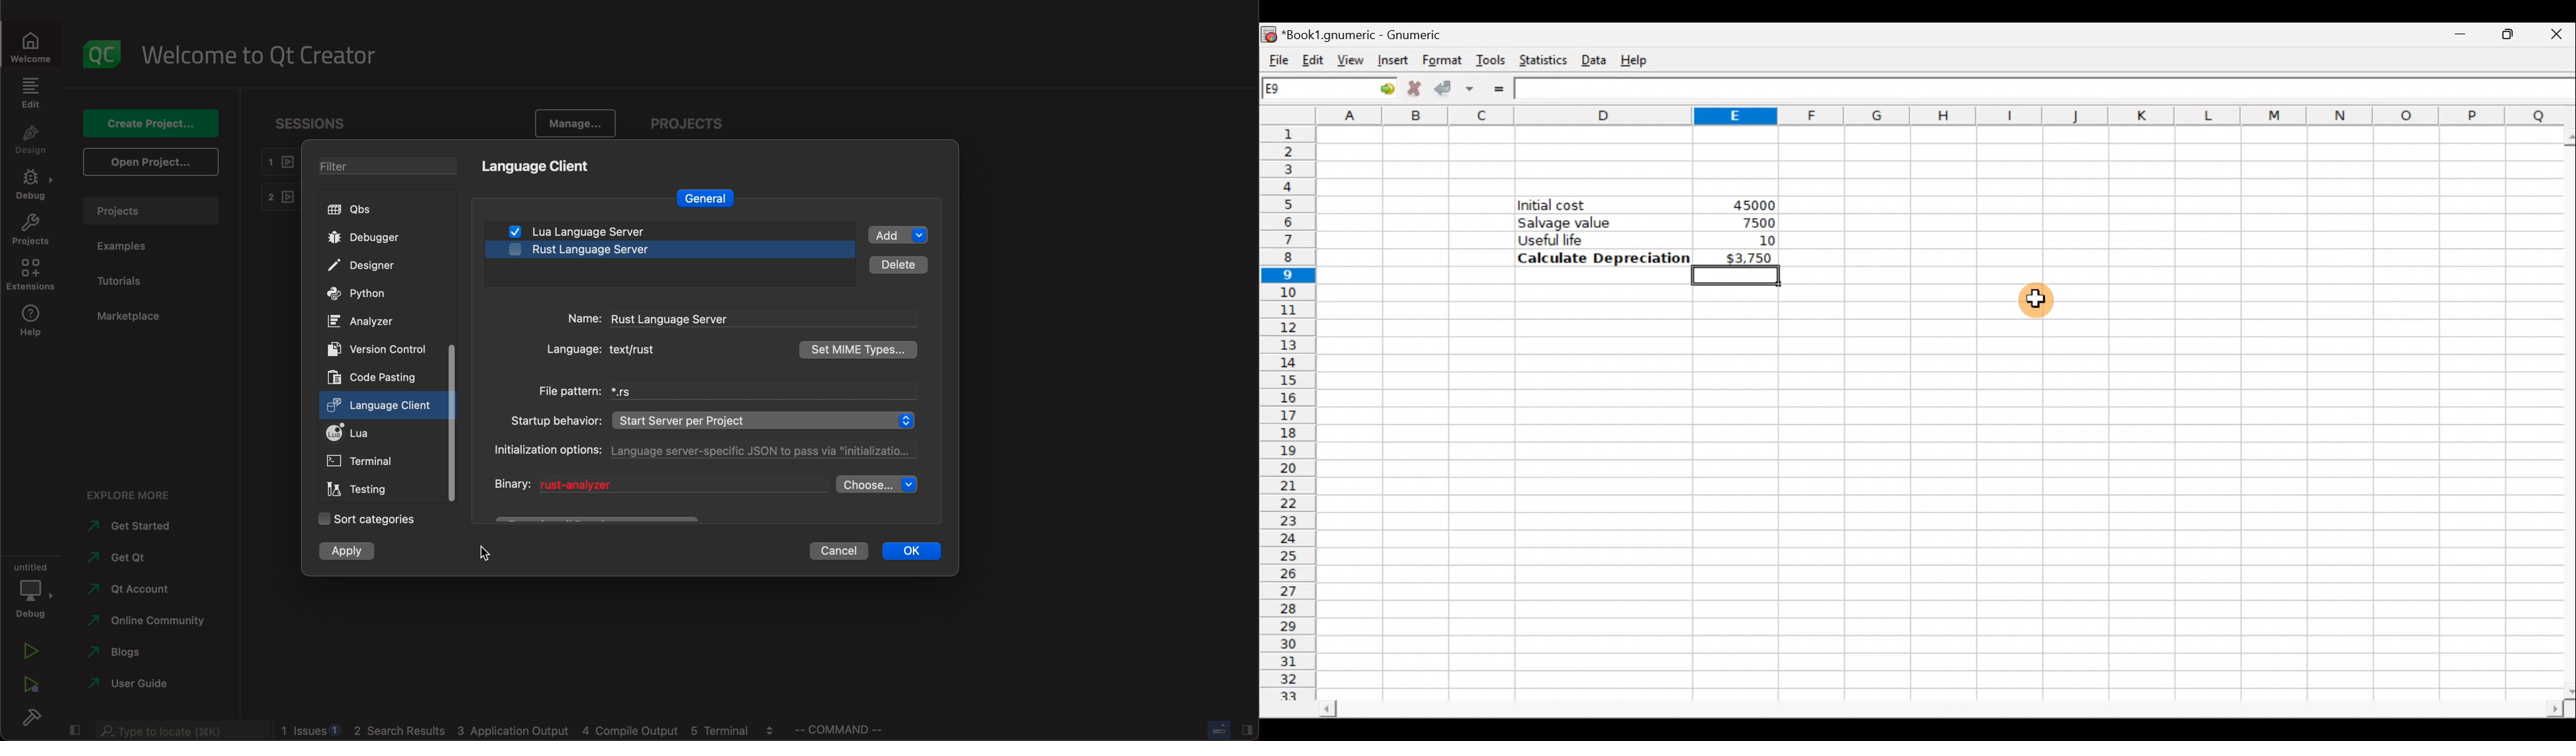 The image size is (2576, 756). I want to click on Formula bar, so click(2048, 91).